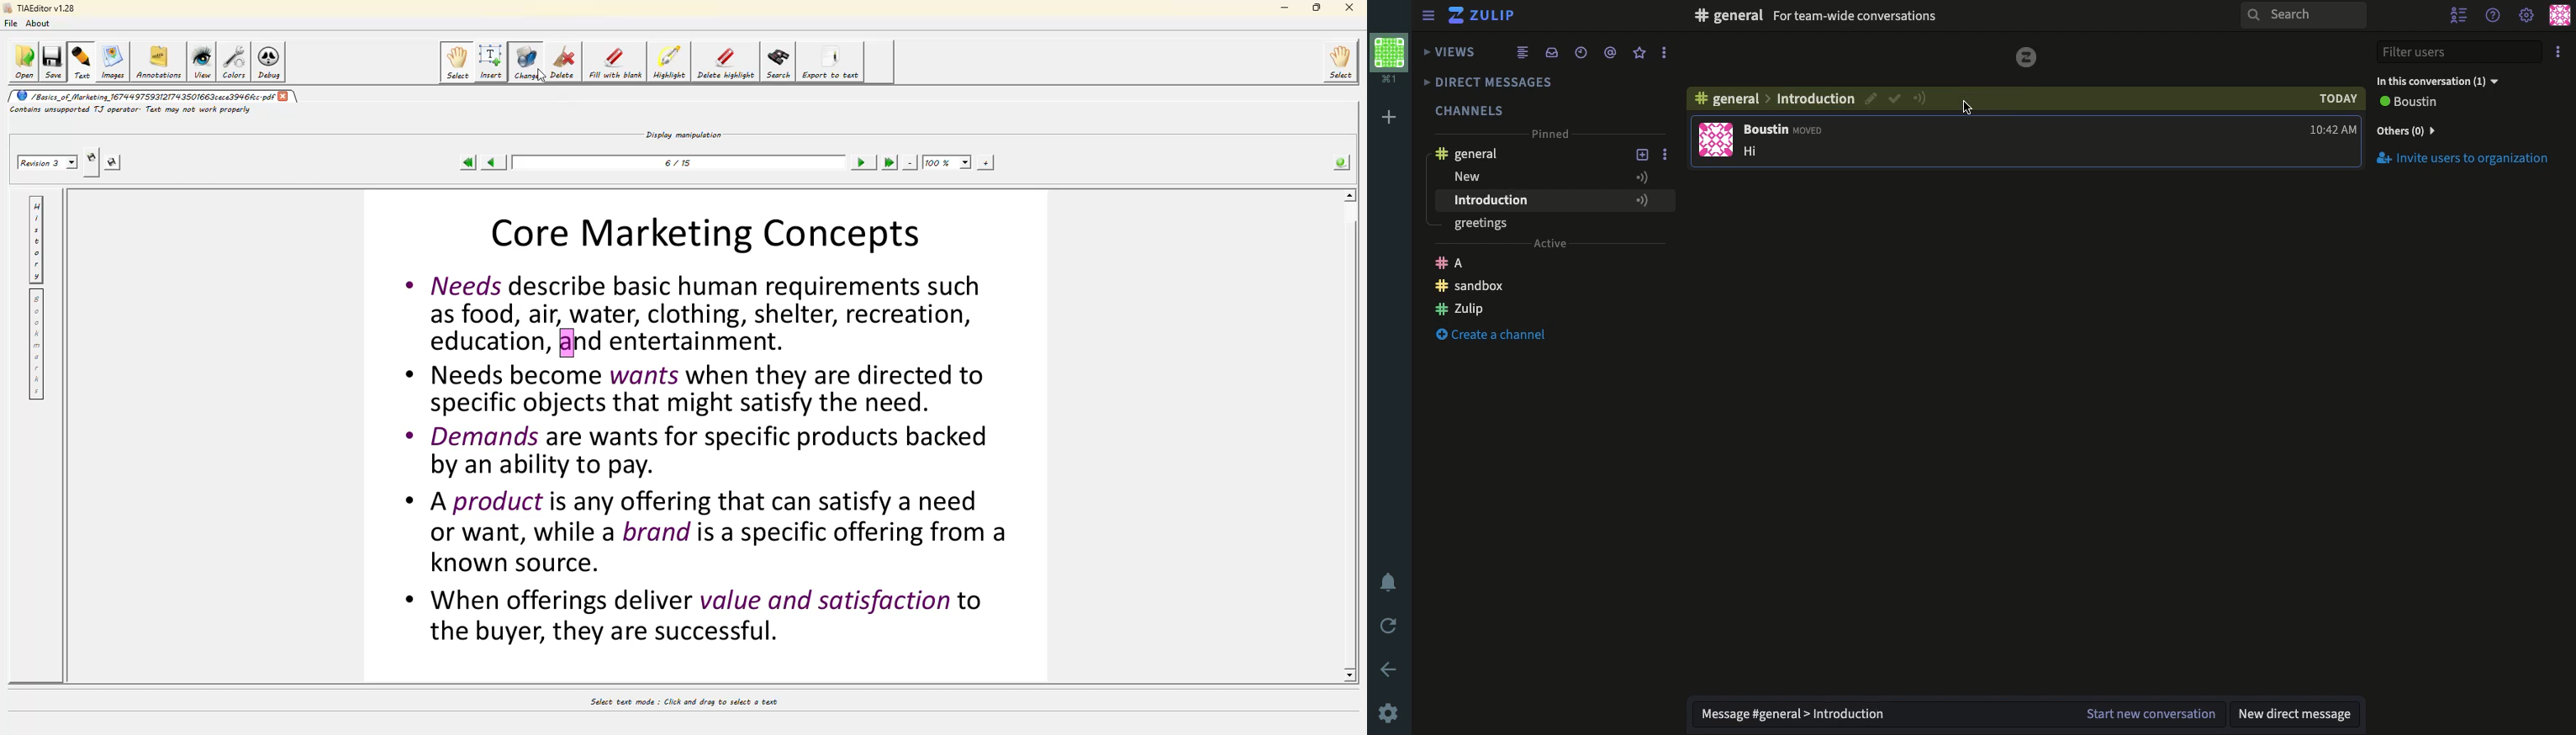 The height and width of the screenshot is (756, 2576). I want to click on Help, so click(2494, 17).